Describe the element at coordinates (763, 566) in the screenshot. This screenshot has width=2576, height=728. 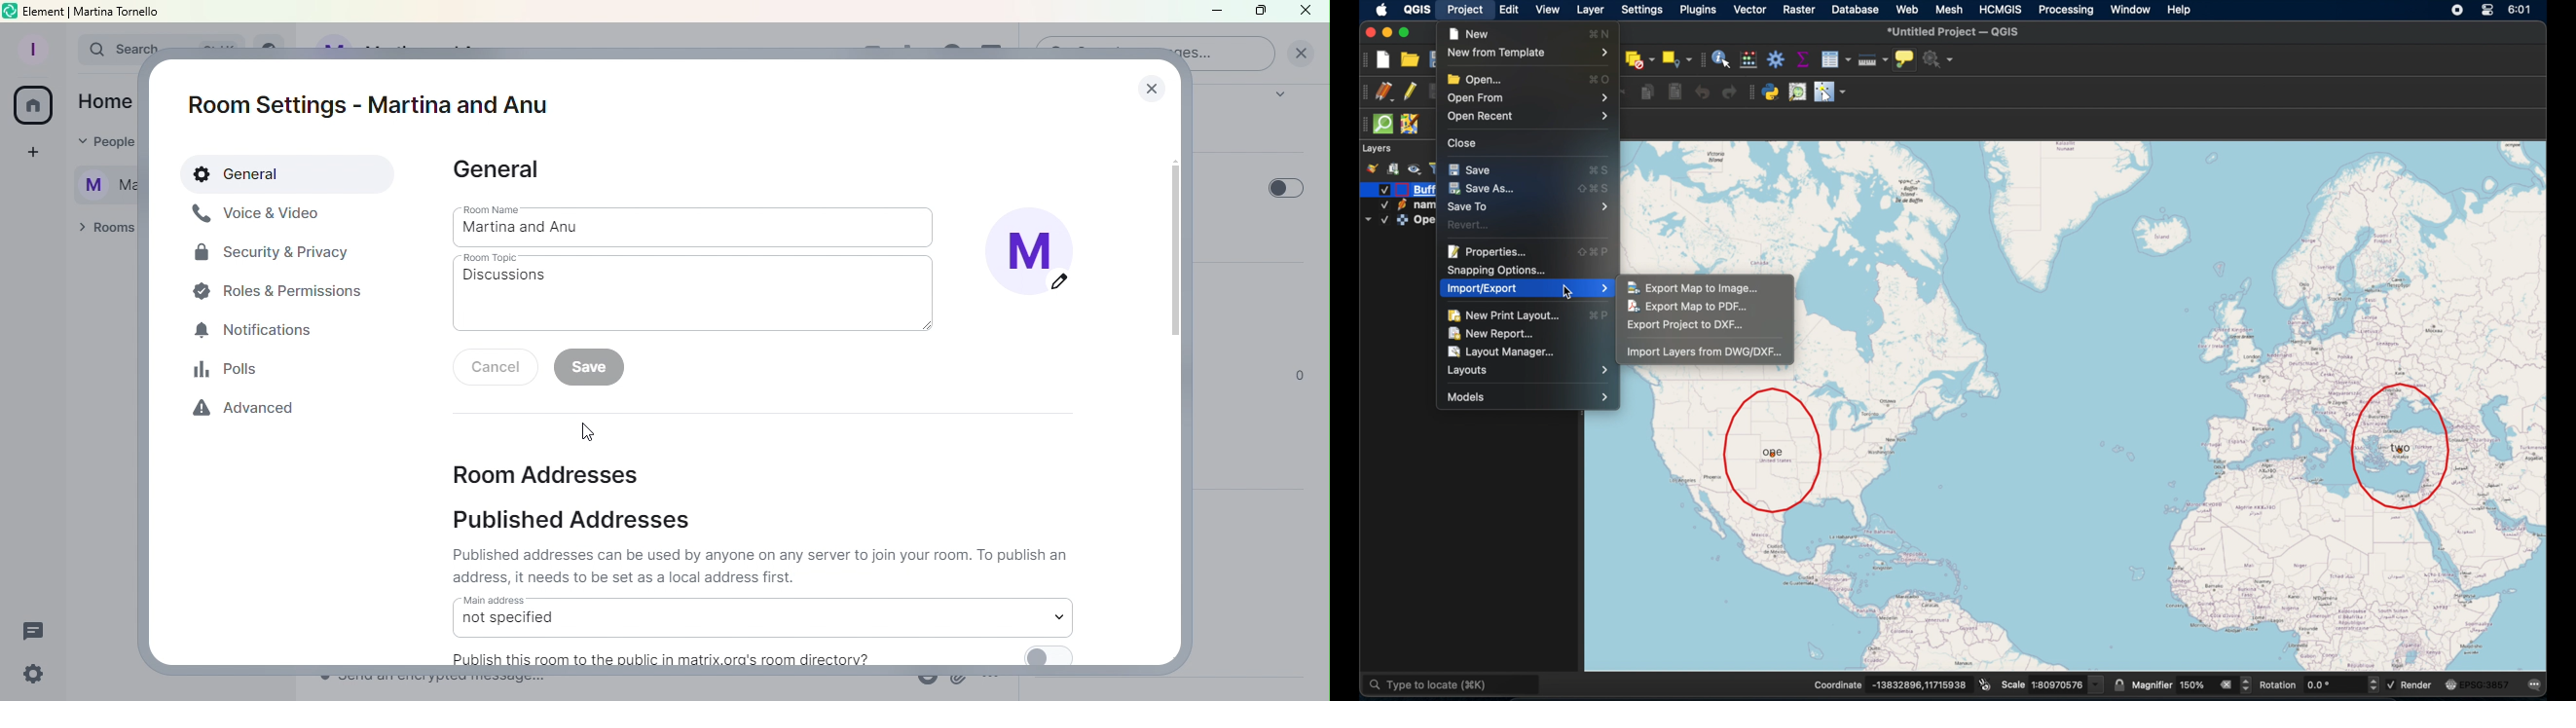
I see `published addresses can be used by anyone on any server to join your room. To publish an adress, it needs to be set as local address first` at that location.